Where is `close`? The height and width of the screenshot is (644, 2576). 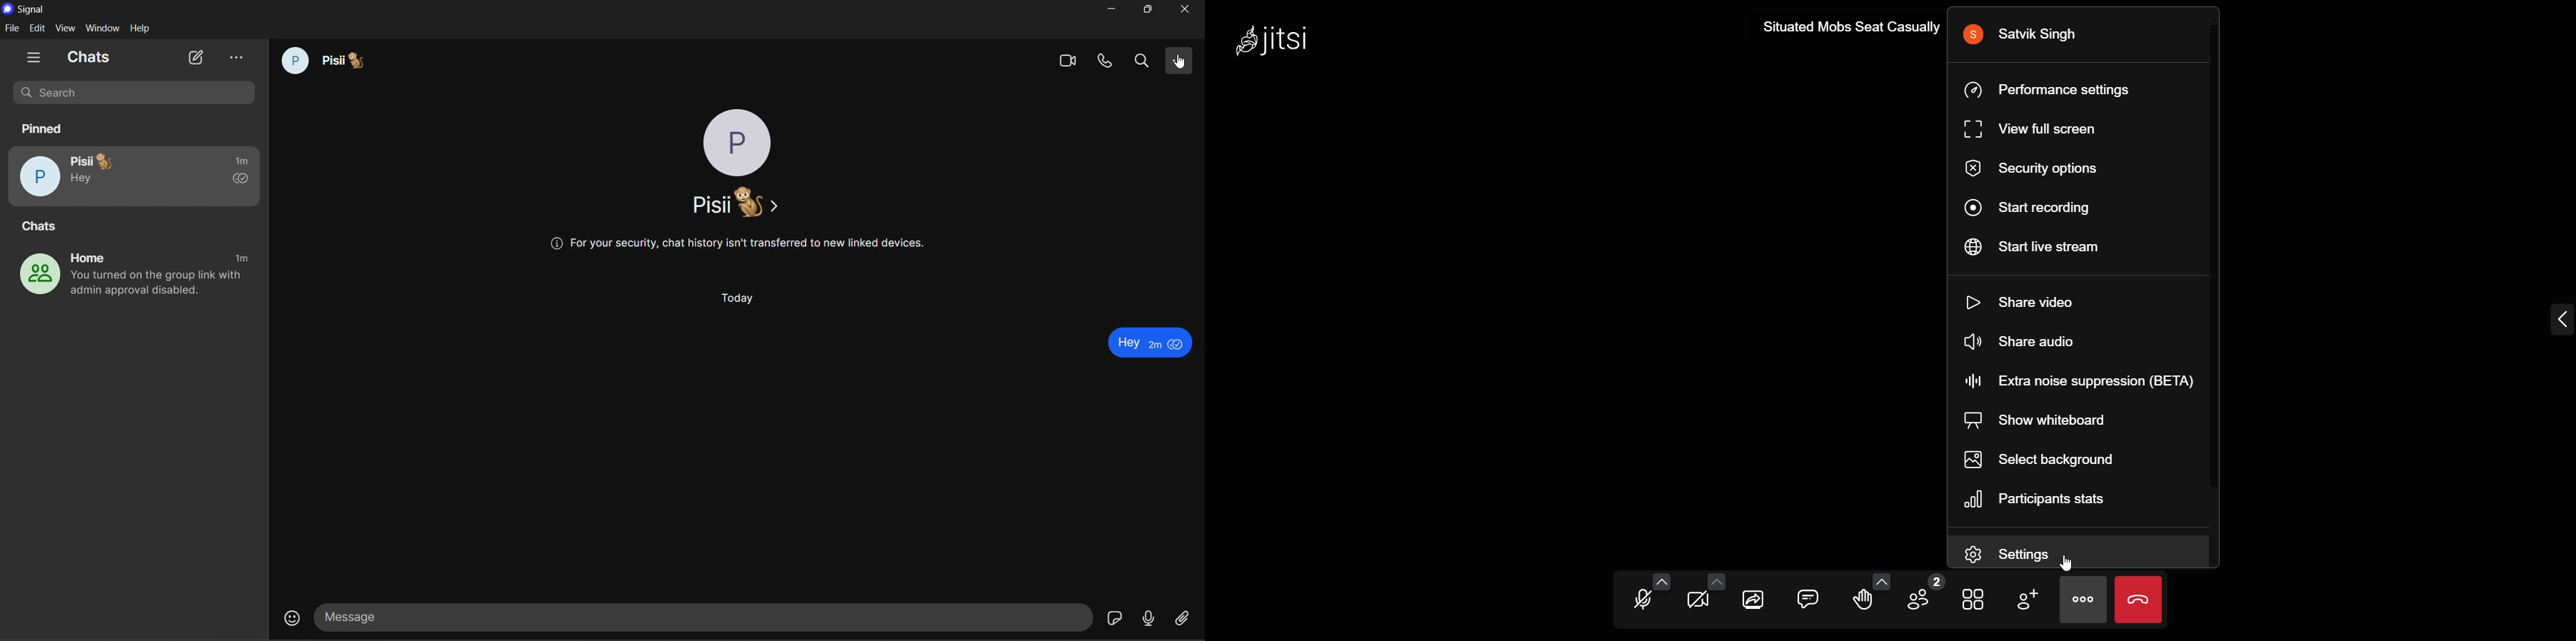 close is located at coordinates (1187, 9).